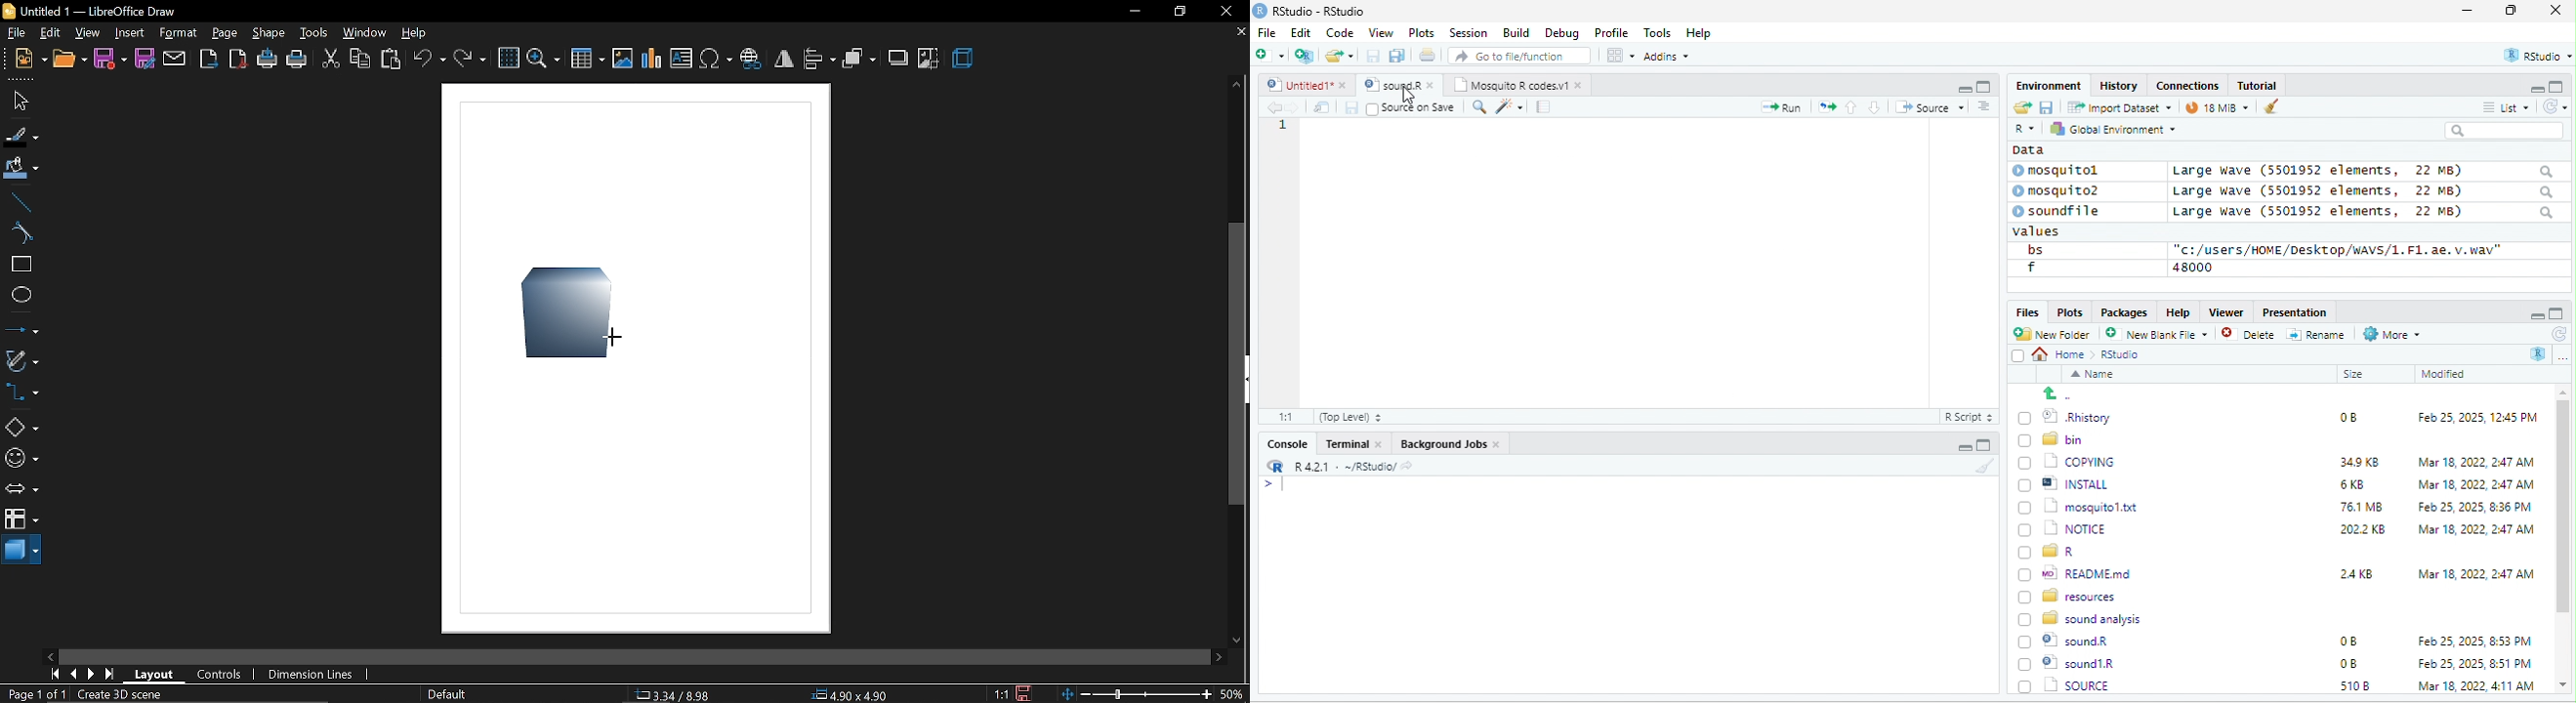 This screenshot has width=2576, height=728. Describe the element at coordinates (2361, 505) in the screenshot. I see `76.1 MB` at that location.